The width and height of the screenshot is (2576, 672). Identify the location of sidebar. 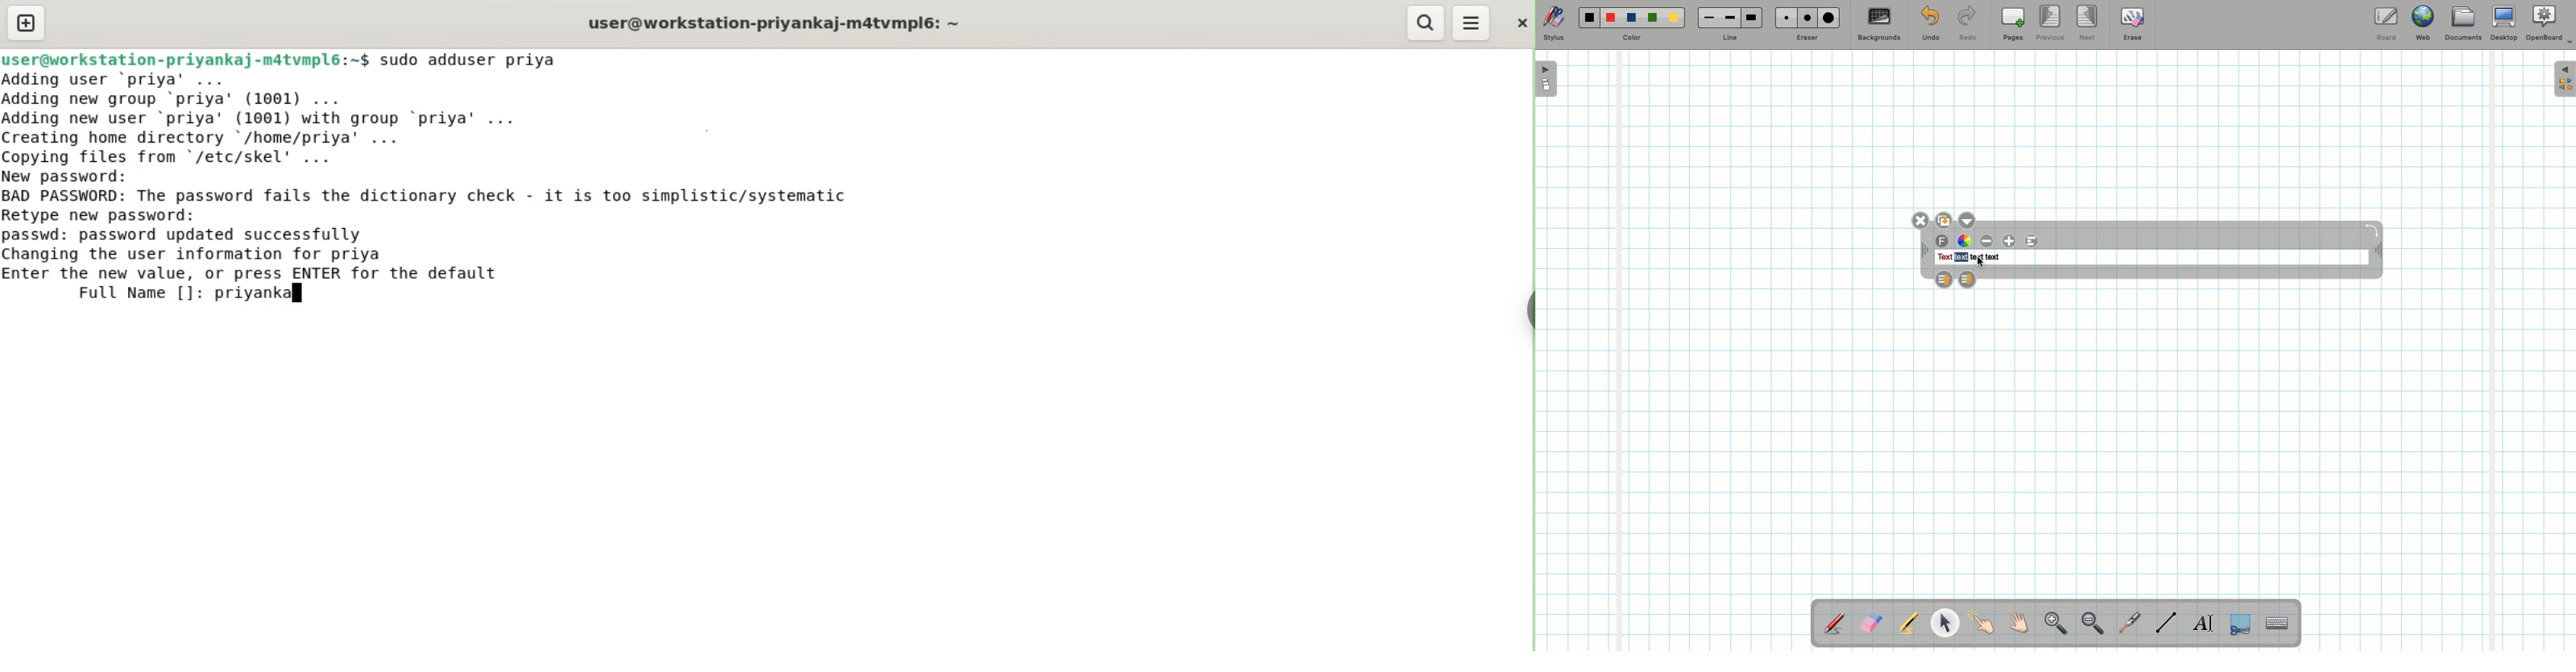
(1527, 311).